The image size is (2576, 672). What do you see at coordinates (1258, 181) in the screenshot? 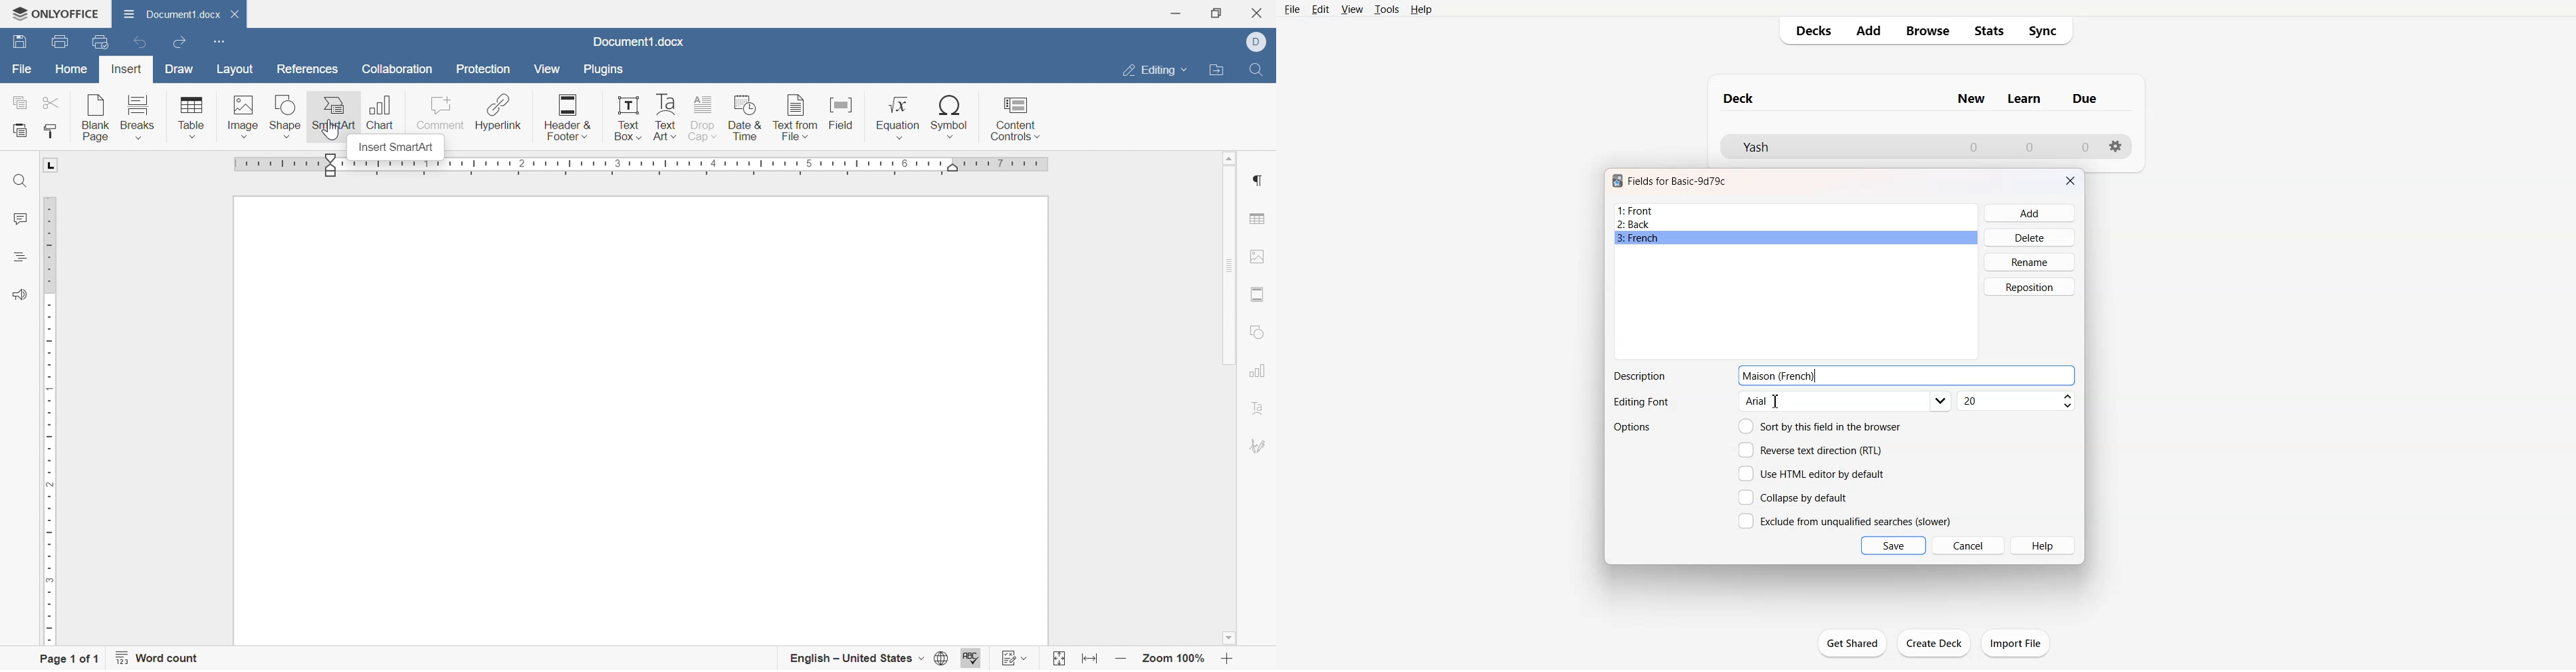
I see `Paragraph settings` at bounding box center [1258, 181].